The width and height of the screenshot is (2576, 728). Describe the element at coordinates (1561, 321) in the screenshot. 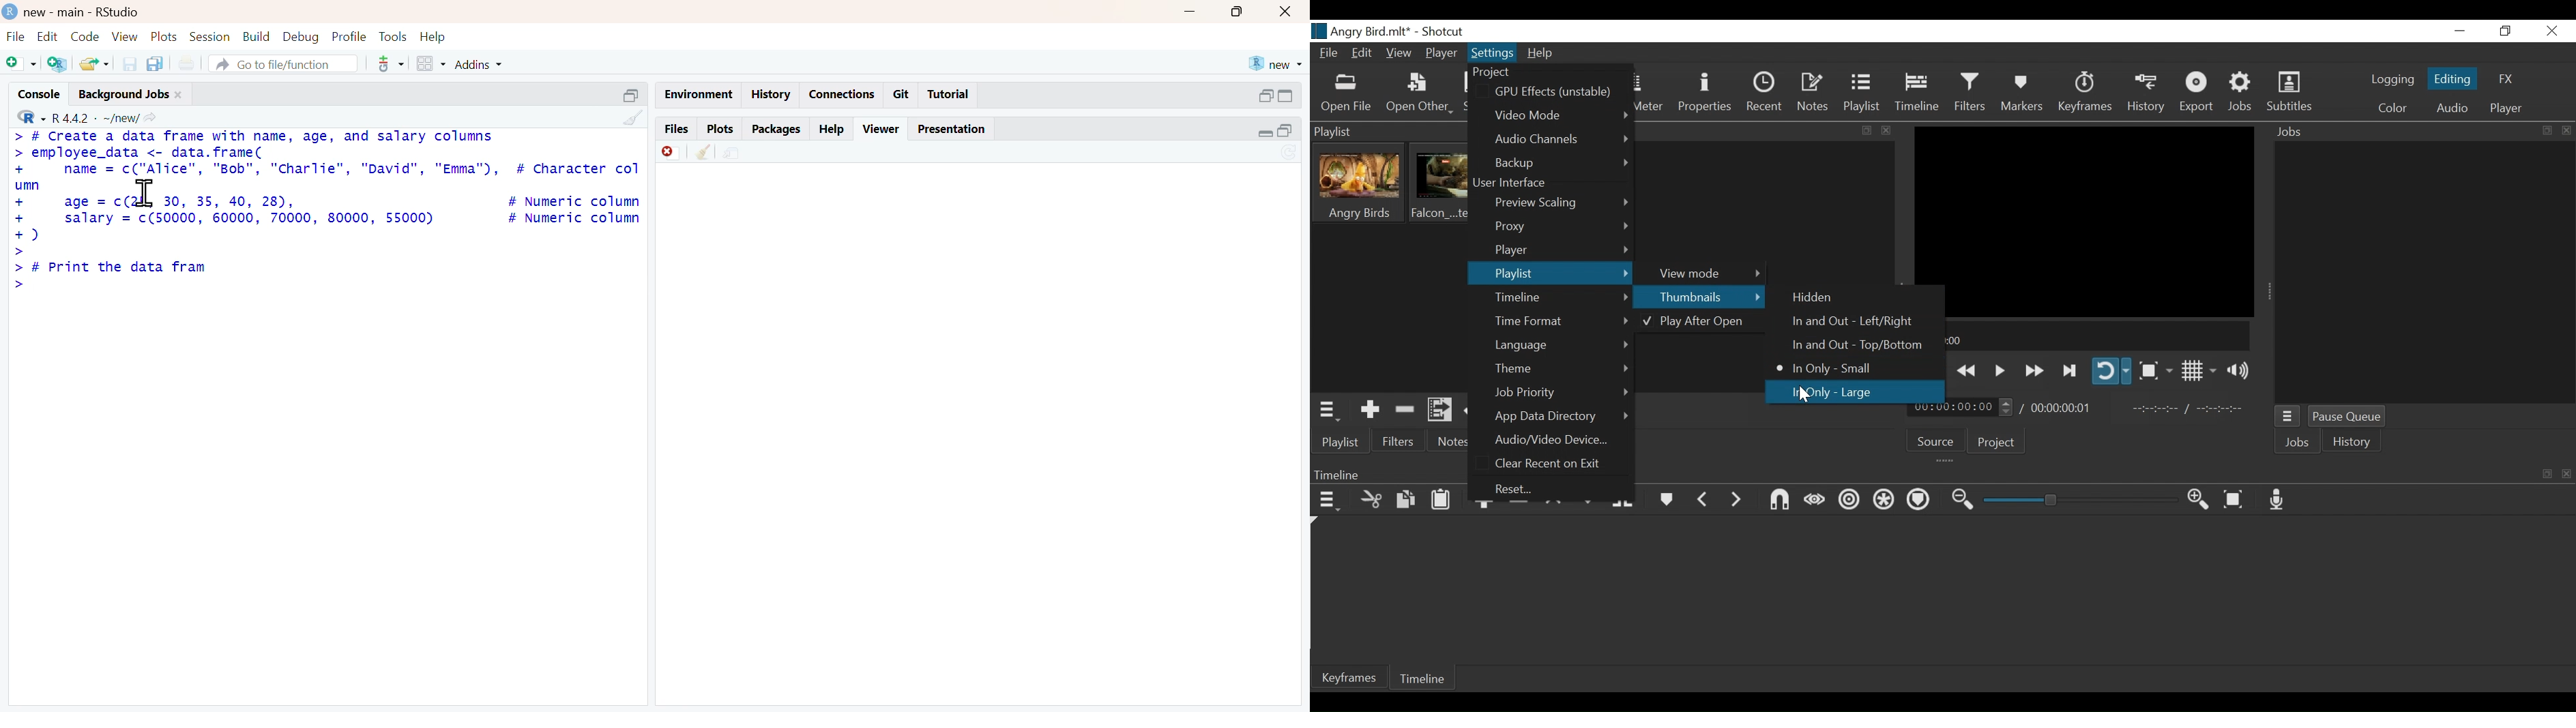

I see `Time Format` at that location.